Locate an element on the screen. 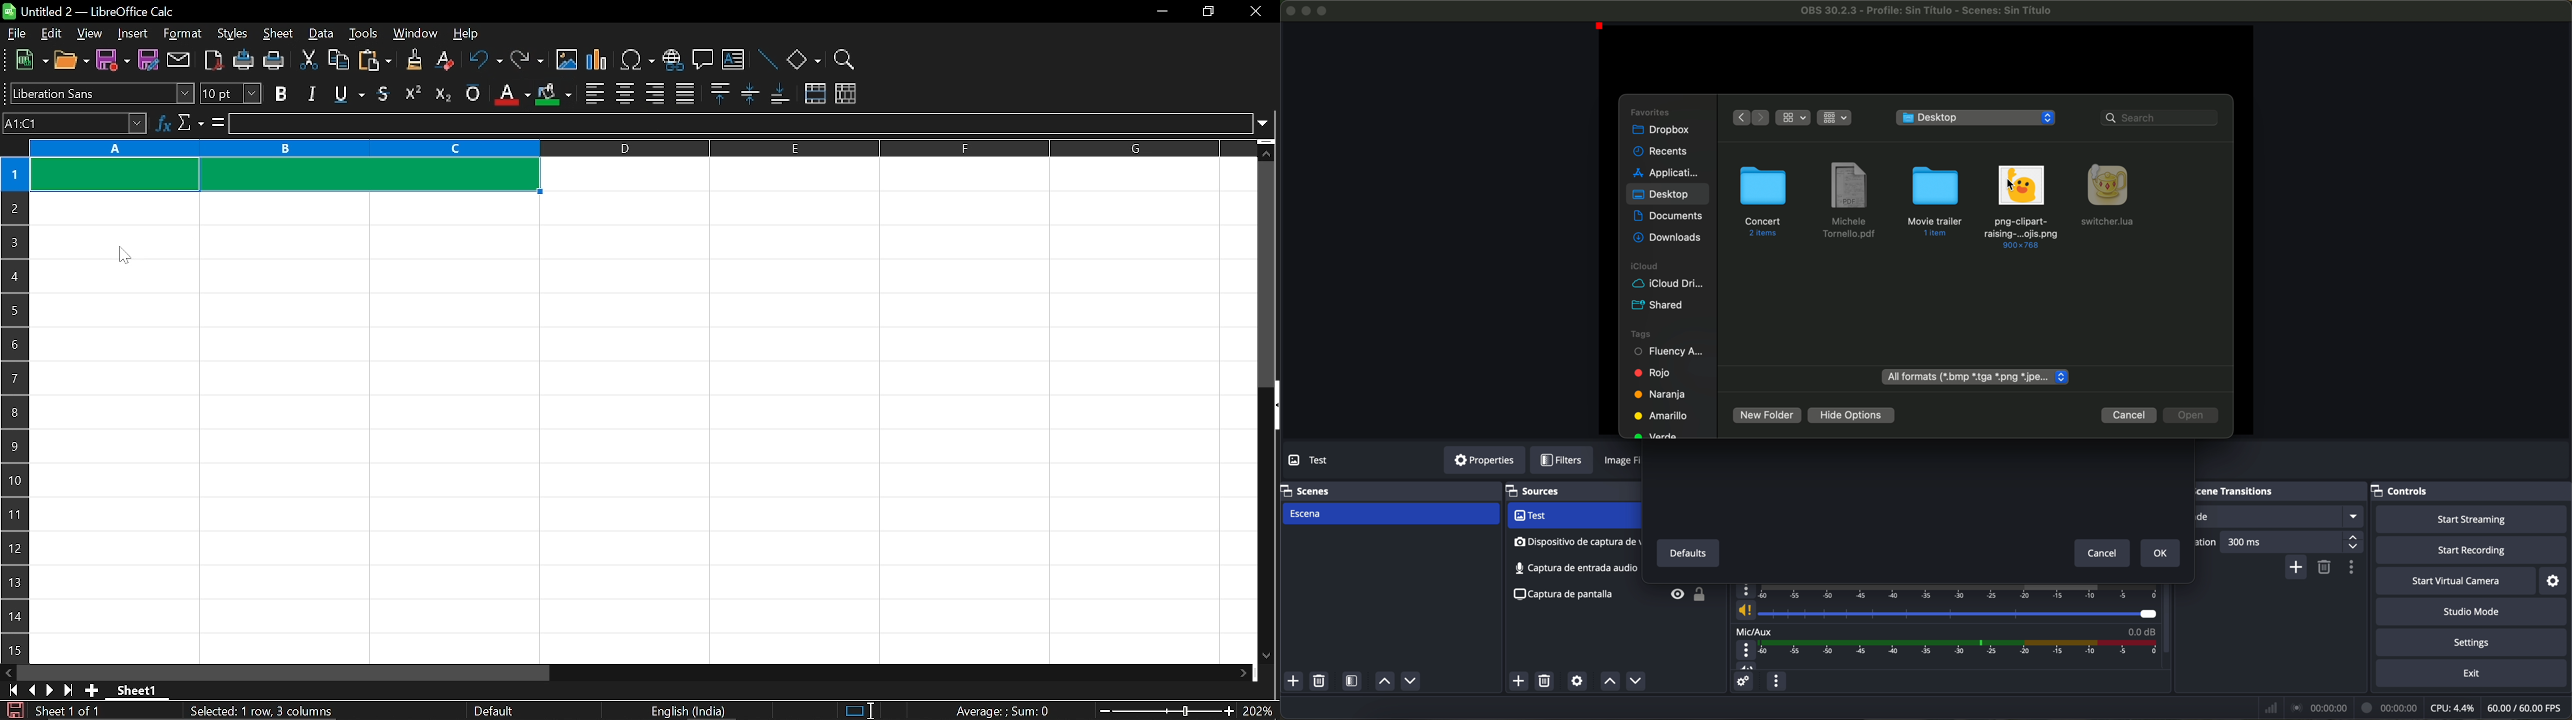 Image resolution: width=2576 pixels, height=728 pixels. standard selection is located at coordinates (860, 711).